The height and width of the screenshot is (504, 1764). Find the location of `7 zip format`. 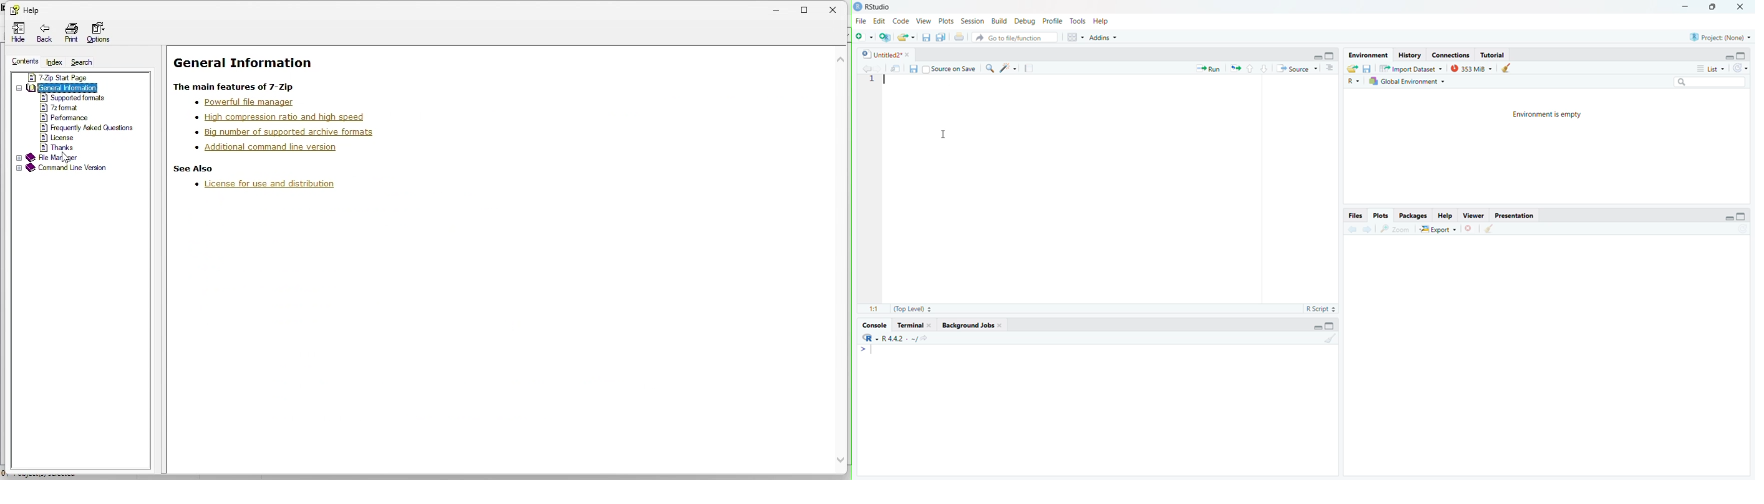

7 zip format is located at coordinates (61, 107).